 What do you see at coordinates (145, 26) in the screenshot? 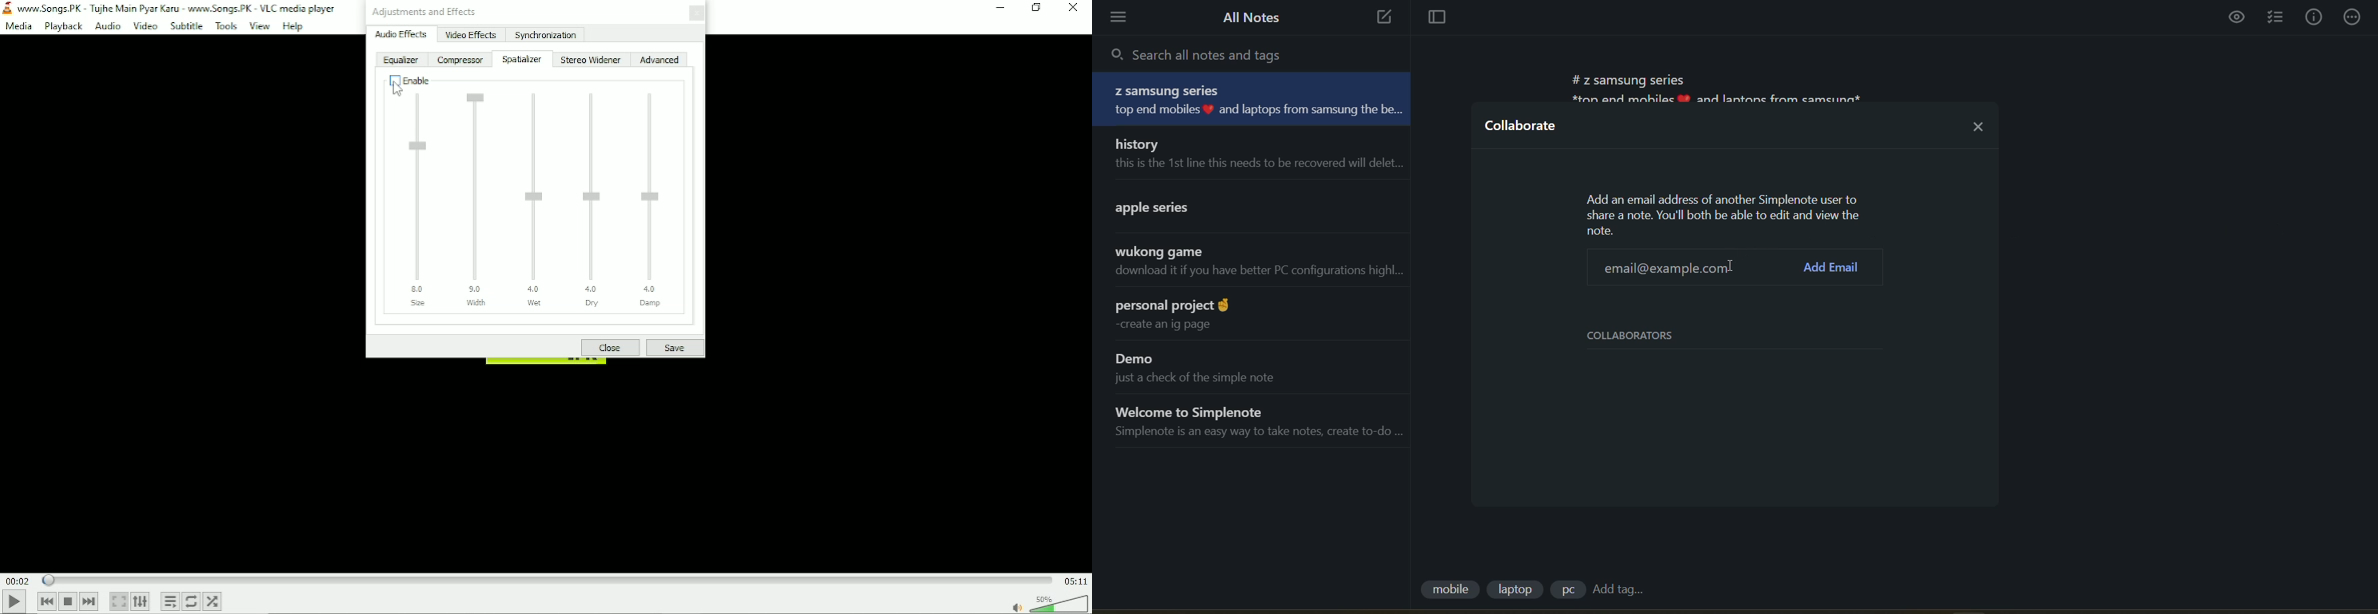
I see `Video` at bounding box center [145, 26].